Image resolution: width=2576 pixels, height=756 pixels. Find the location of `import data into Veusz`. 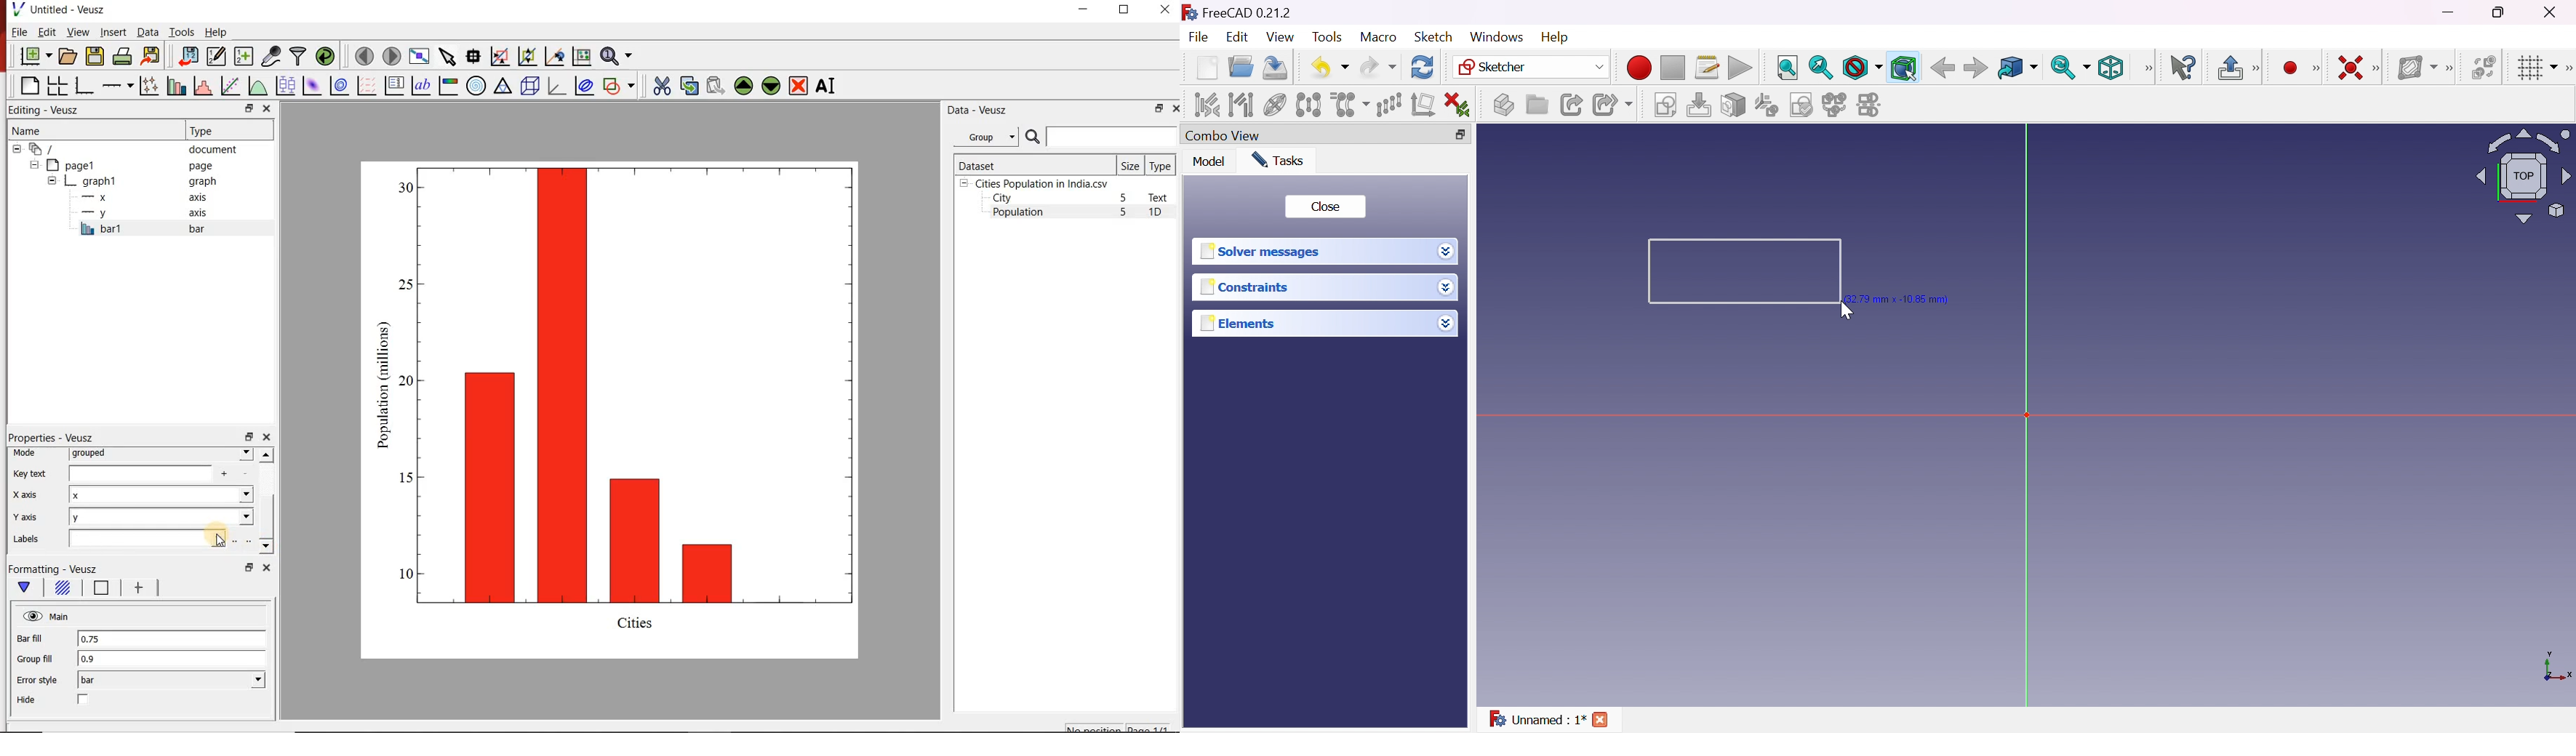

import data into Veusz is located at coordinates (187, 55).